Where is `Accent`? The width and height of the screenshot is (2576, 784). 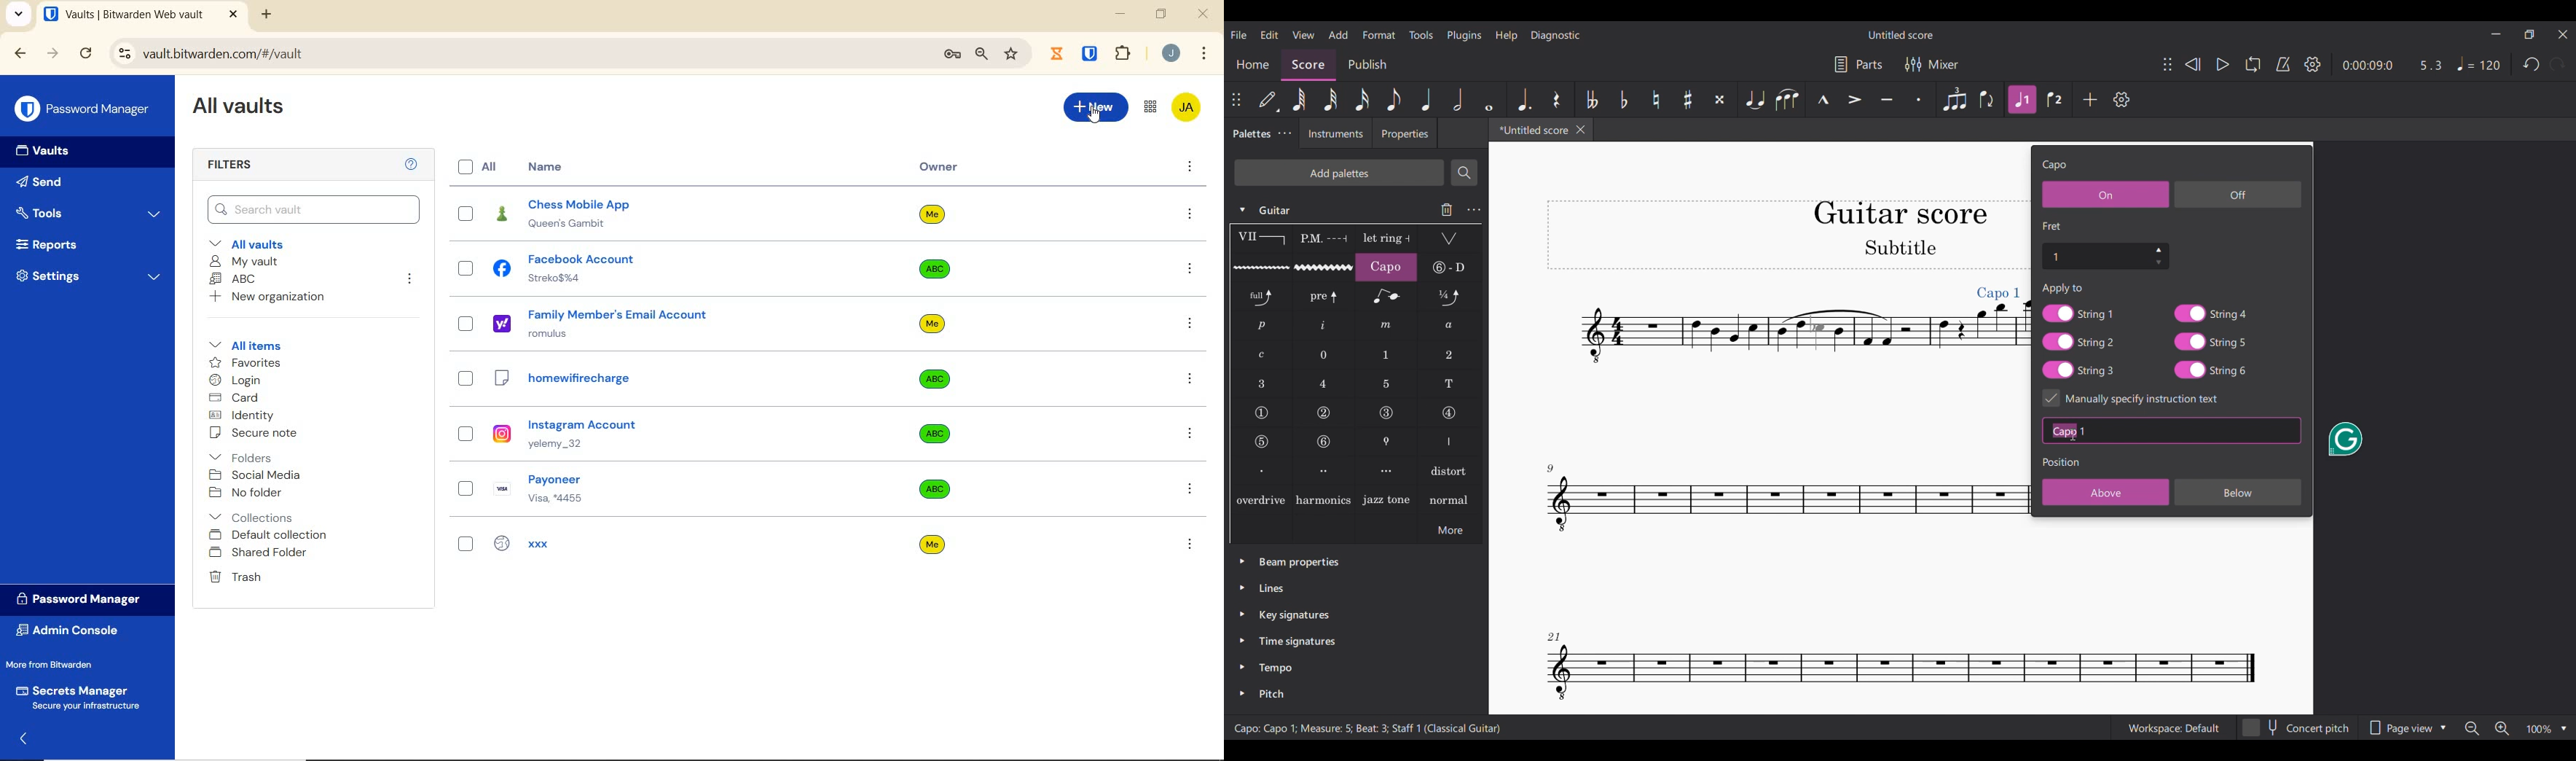
Accent is located at coordinates (1855, 99).